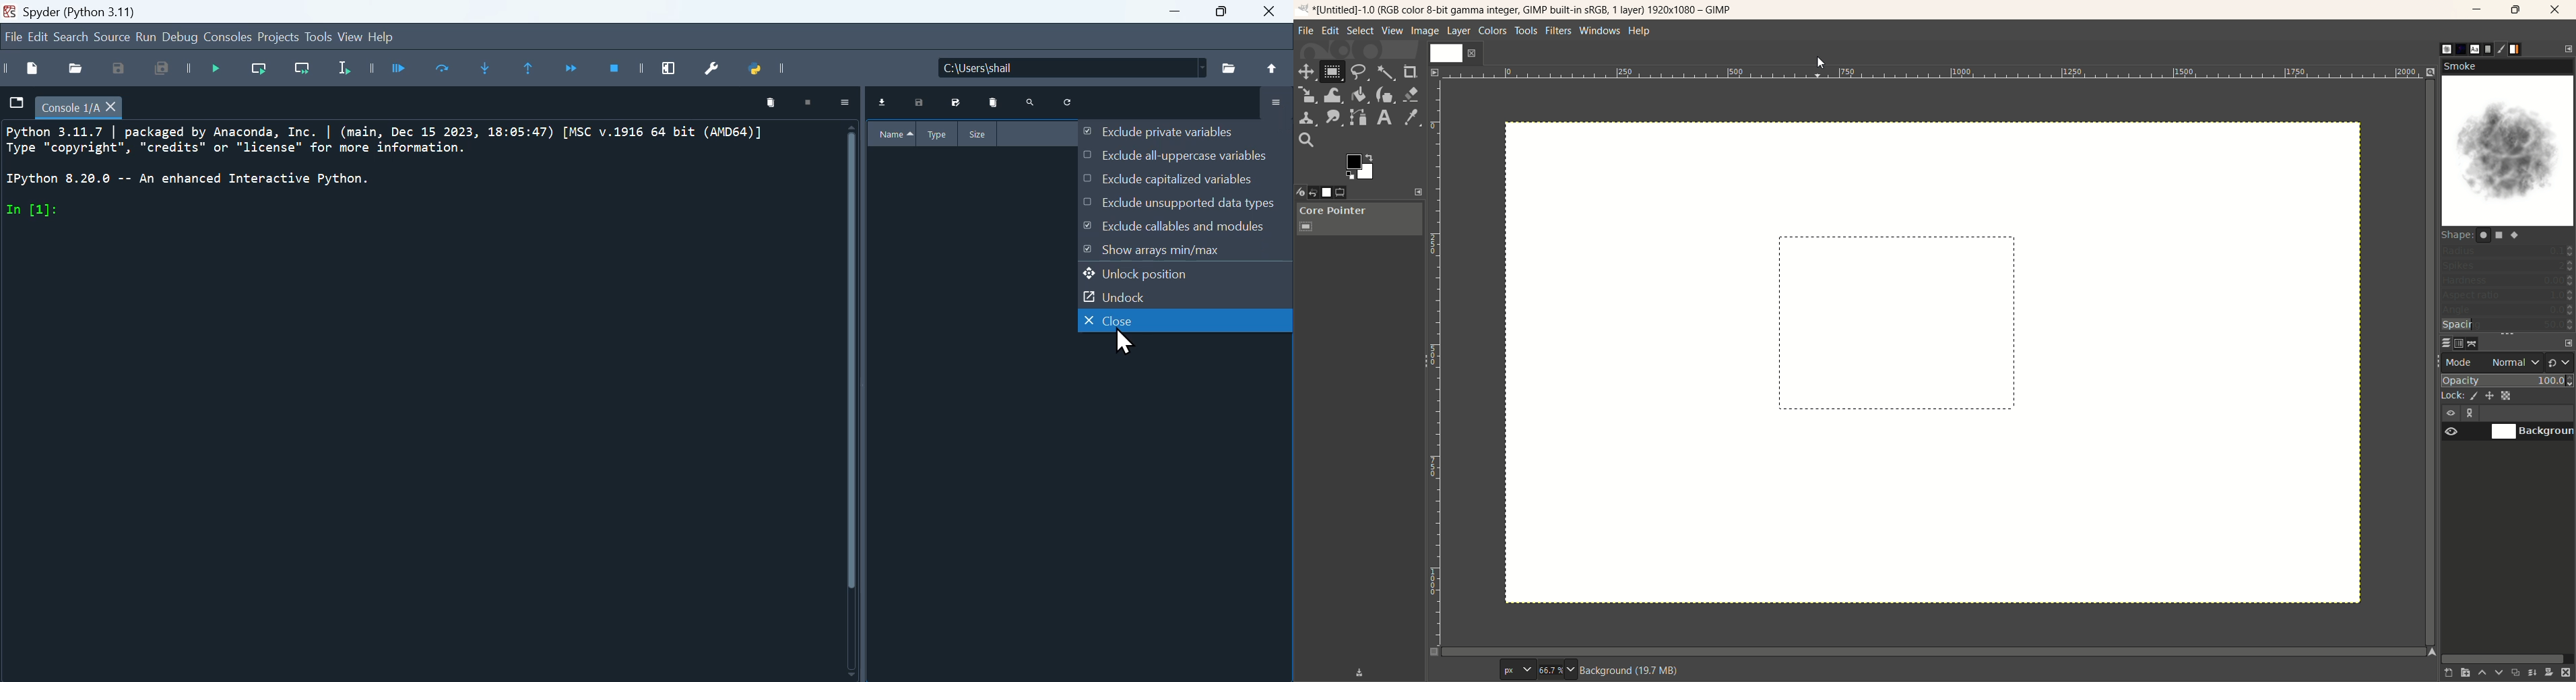 The width and height of the screenshot is (2576, 700). I want to click on undo history, so click(1312, 194).